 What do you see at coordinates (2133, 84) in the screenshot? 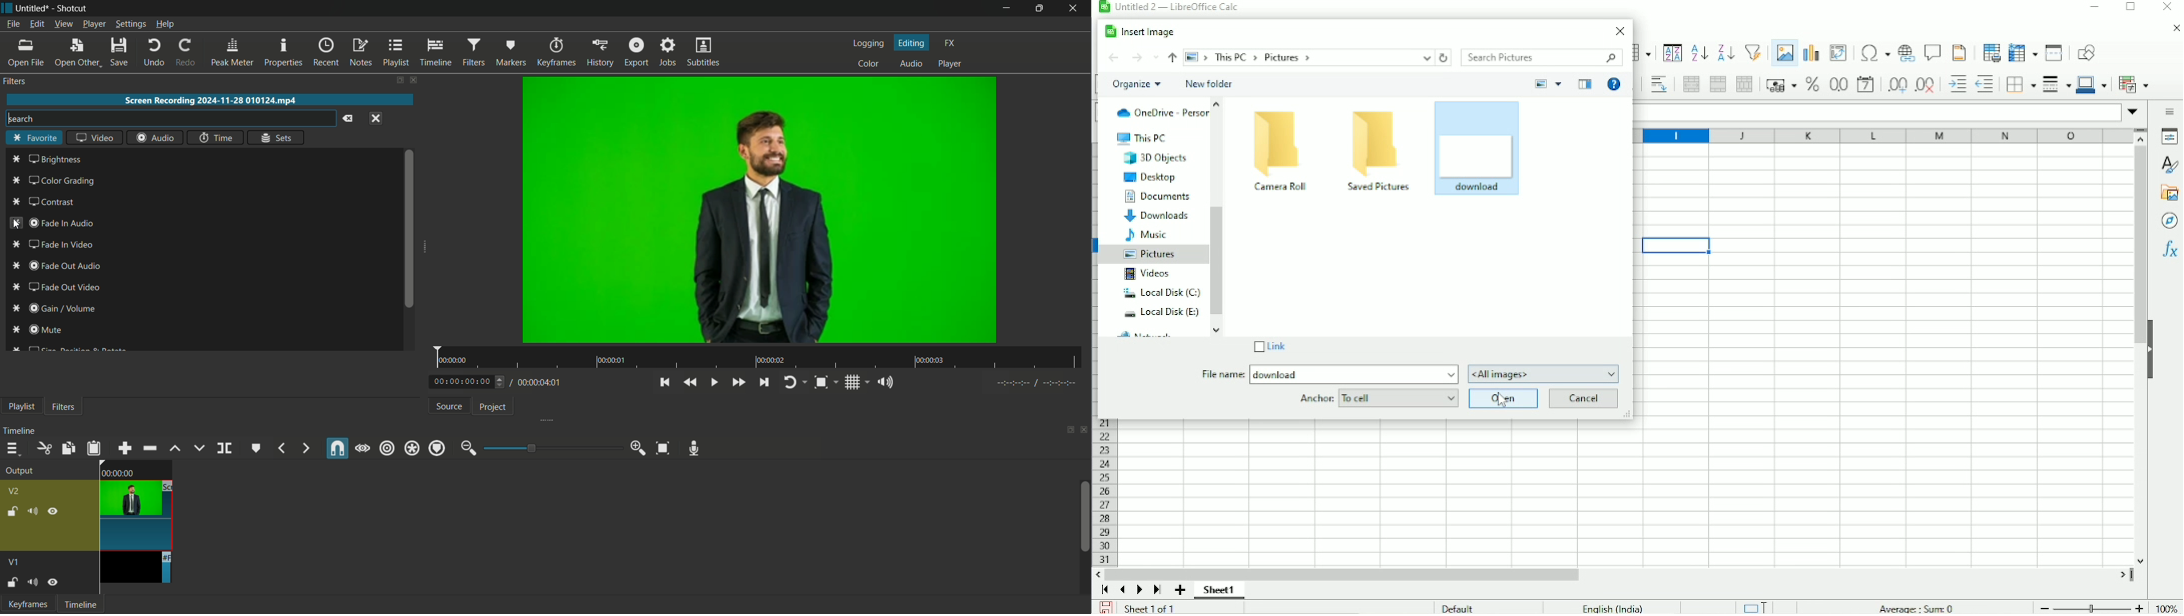
I see `Conditional` at bounding box center [2133, 84].